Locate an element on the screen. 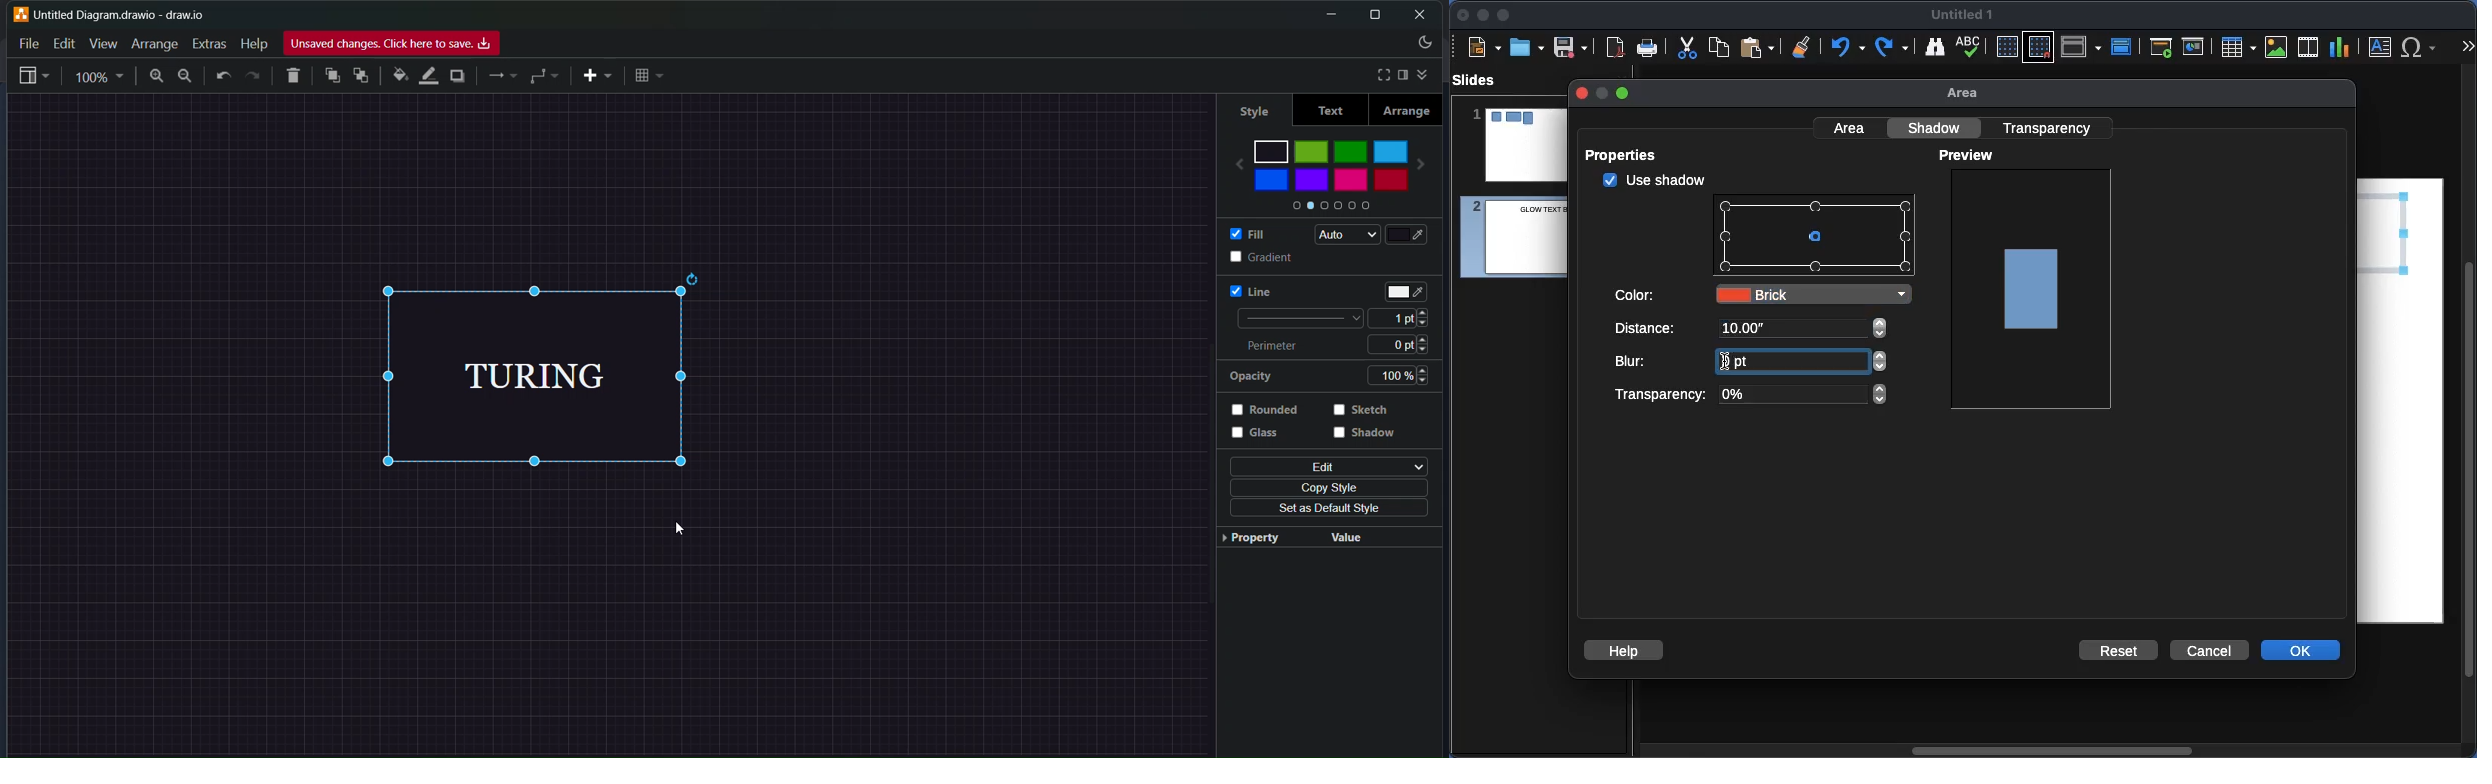 Image resolution: width=2492 pixels, height=784 pixels. Spell check is located at coordinates (1970, 48).